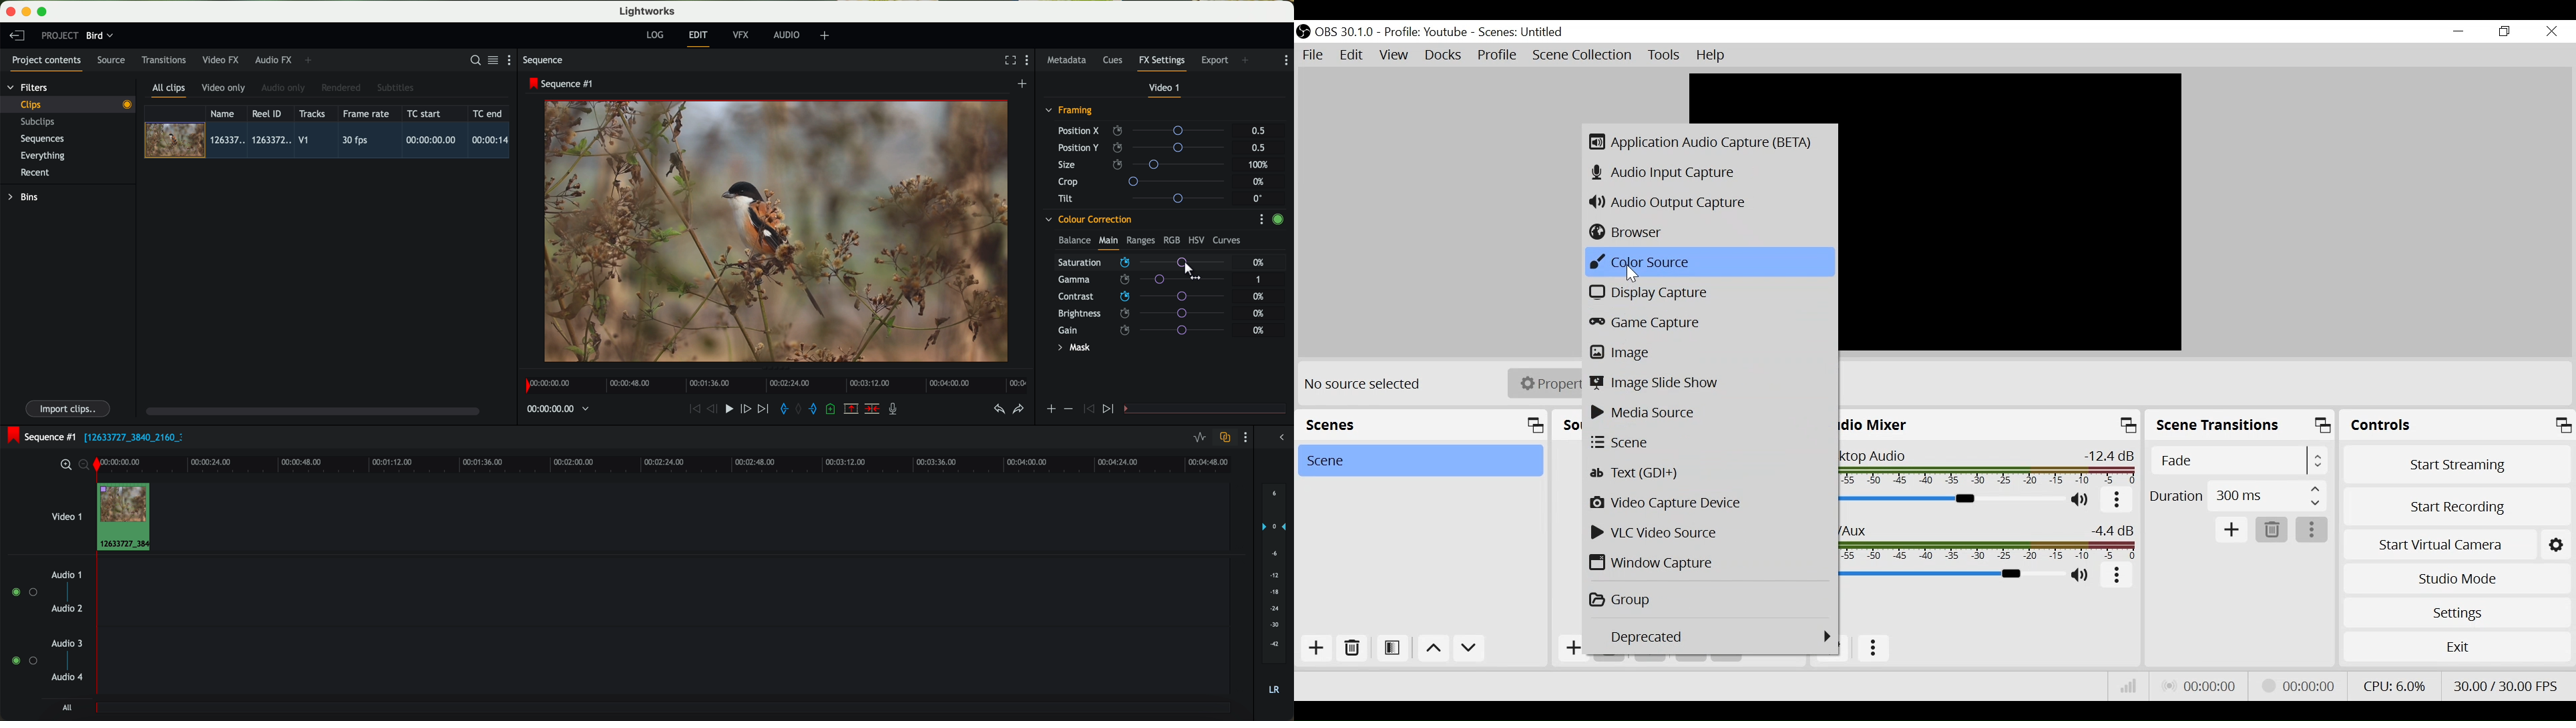 The width and height of the screenshot is (2576, 728). What do you see at coordinates (1189, 273) in the screenshot?
I see `Mouse Cursor` at bounding box center [1189, 273].